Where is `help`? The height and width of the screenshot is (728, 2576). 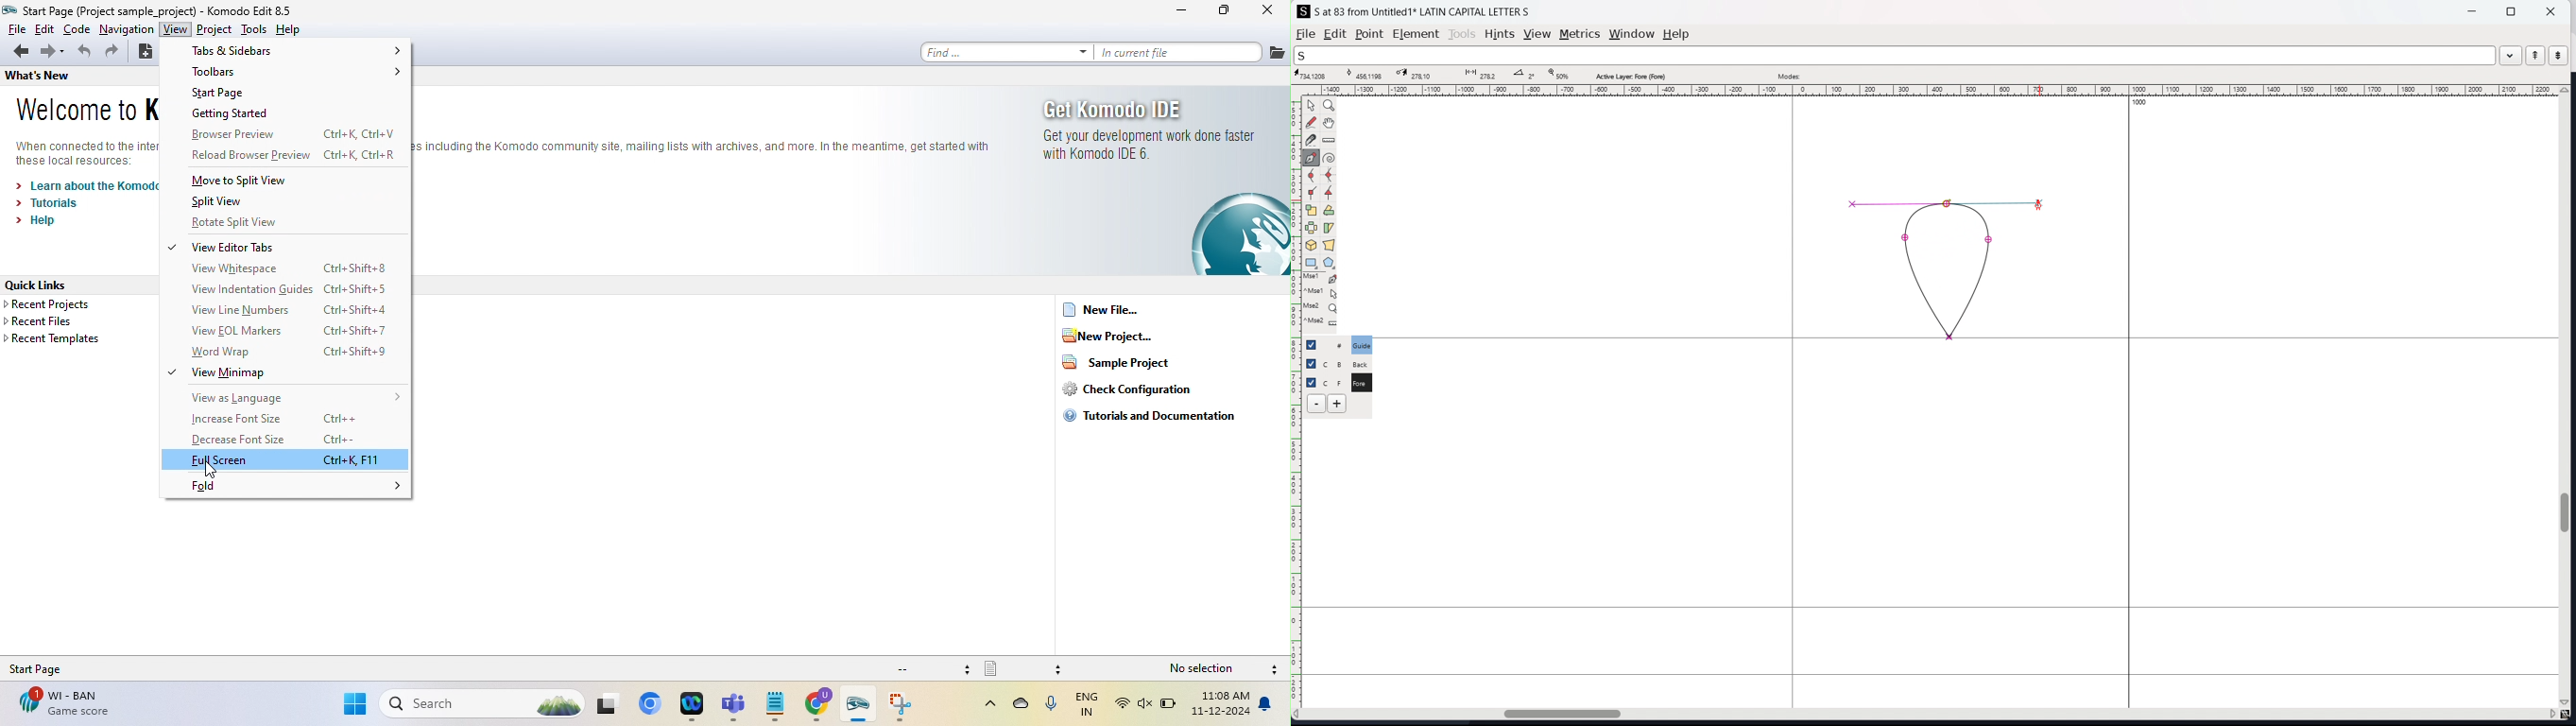 help is located at coordinates (42, 221).